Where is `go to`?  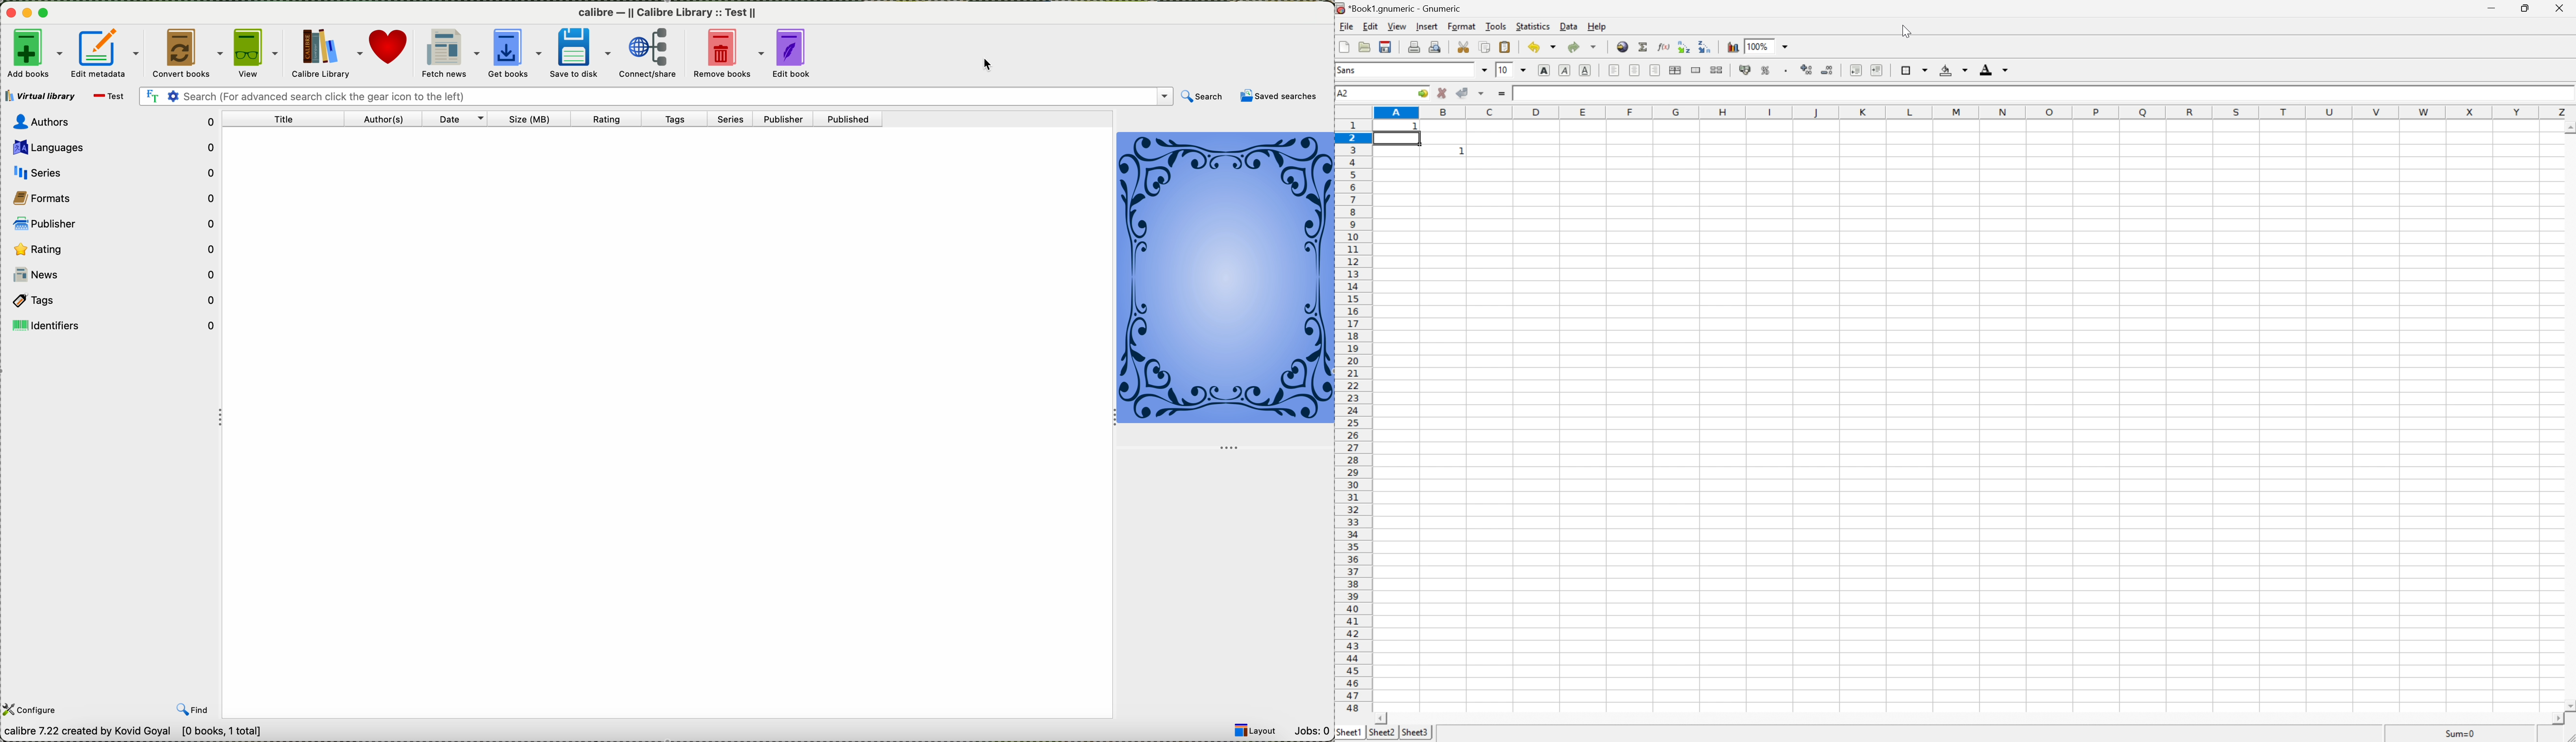 go to is located at coordinates (1423, 93).